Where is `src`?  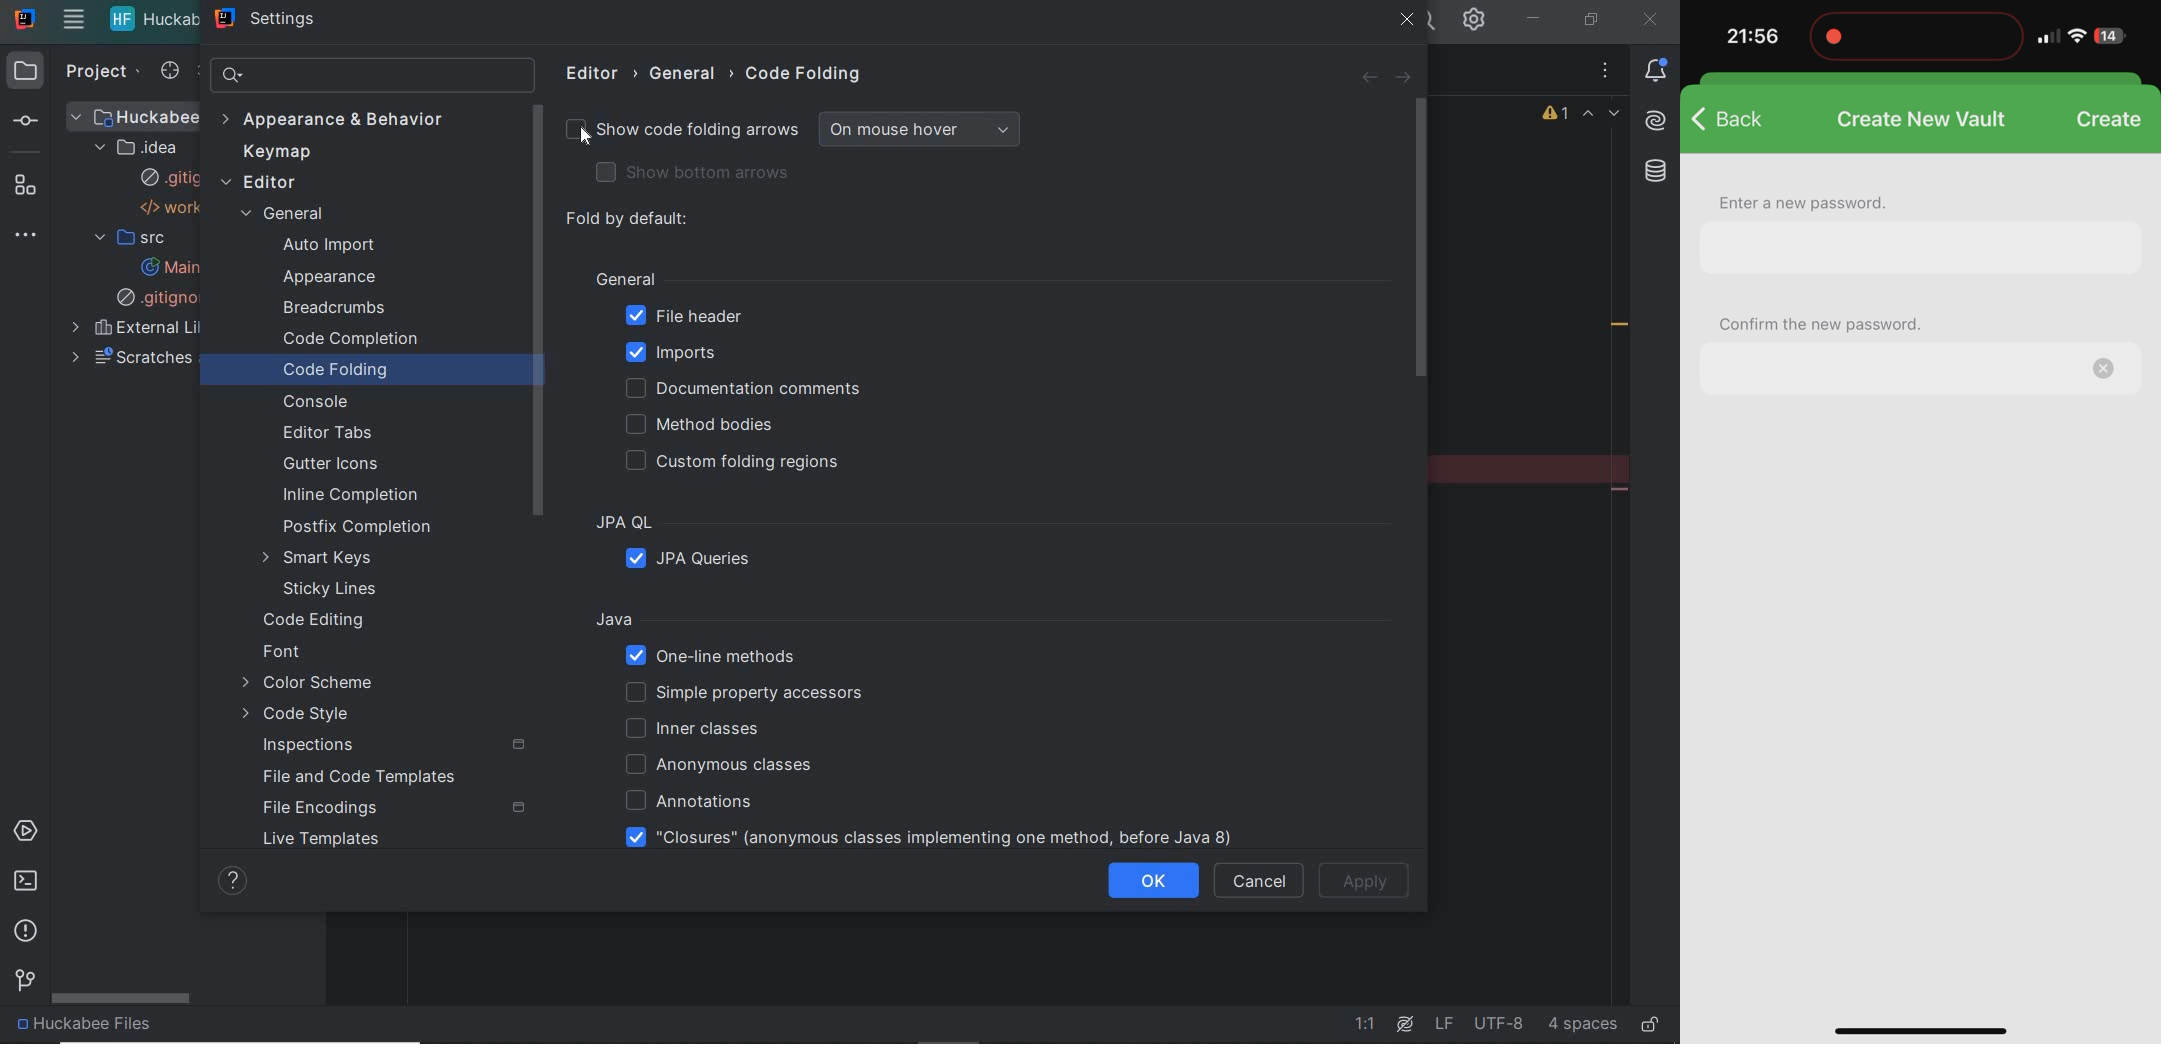 src is located at coordinates (129, 239).